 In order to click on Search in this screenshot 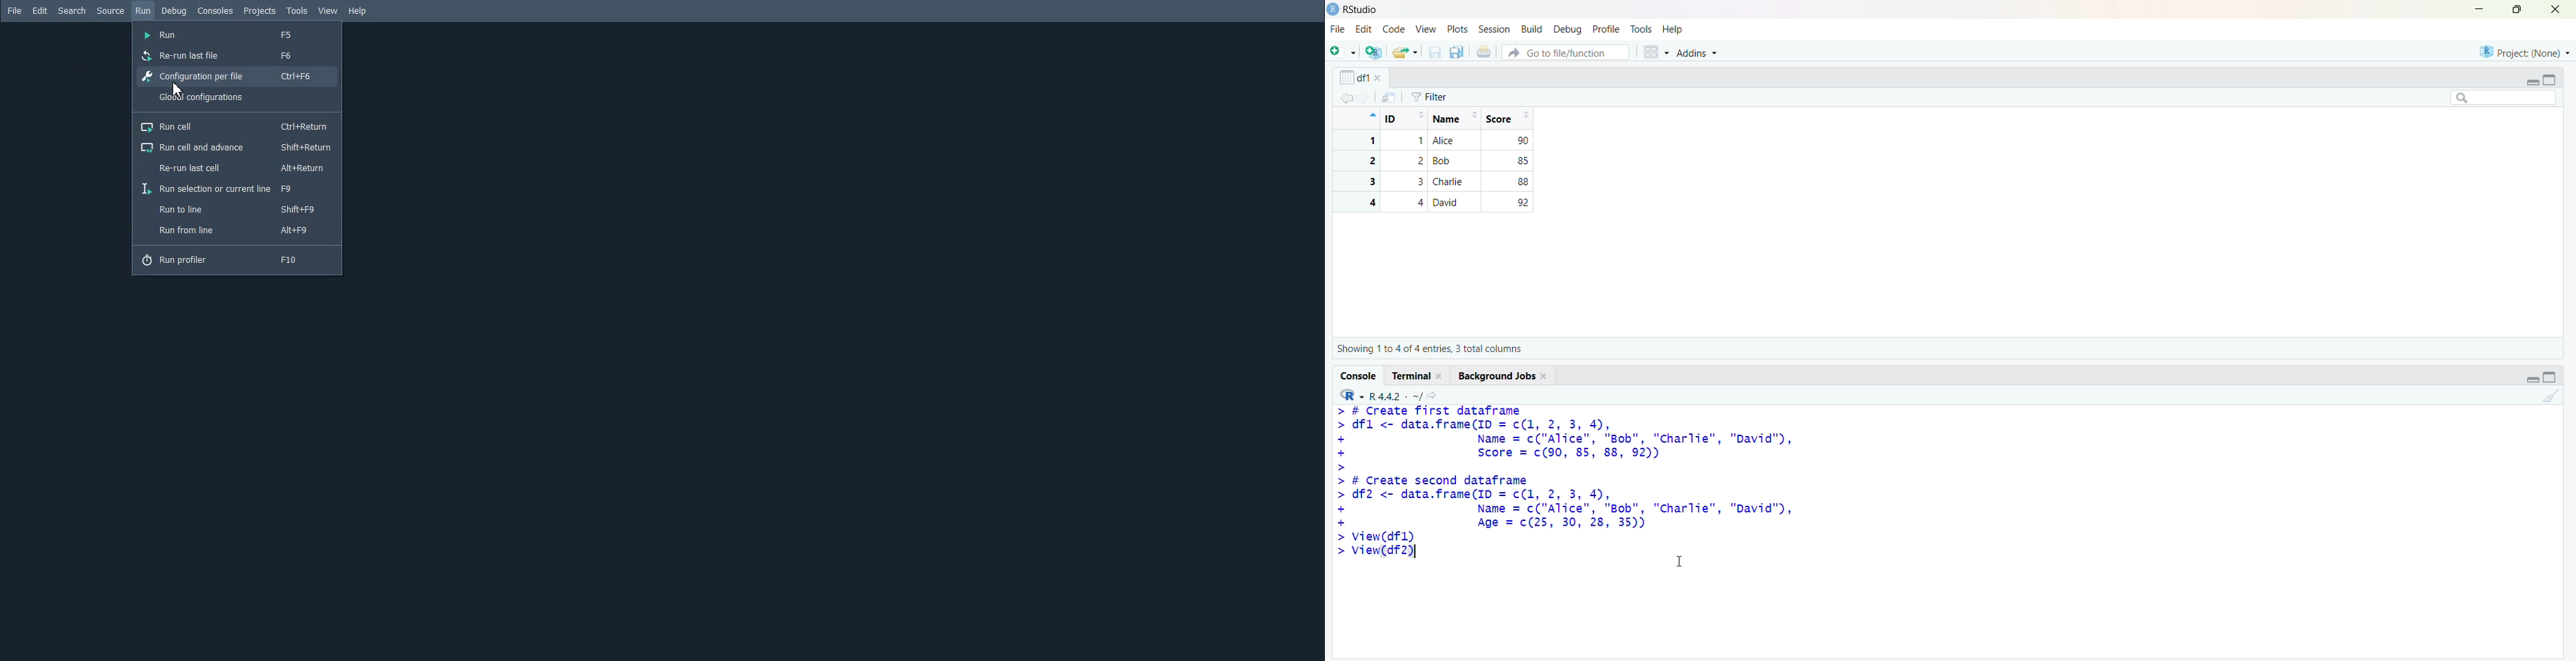, I will do `click(72, 10)`.